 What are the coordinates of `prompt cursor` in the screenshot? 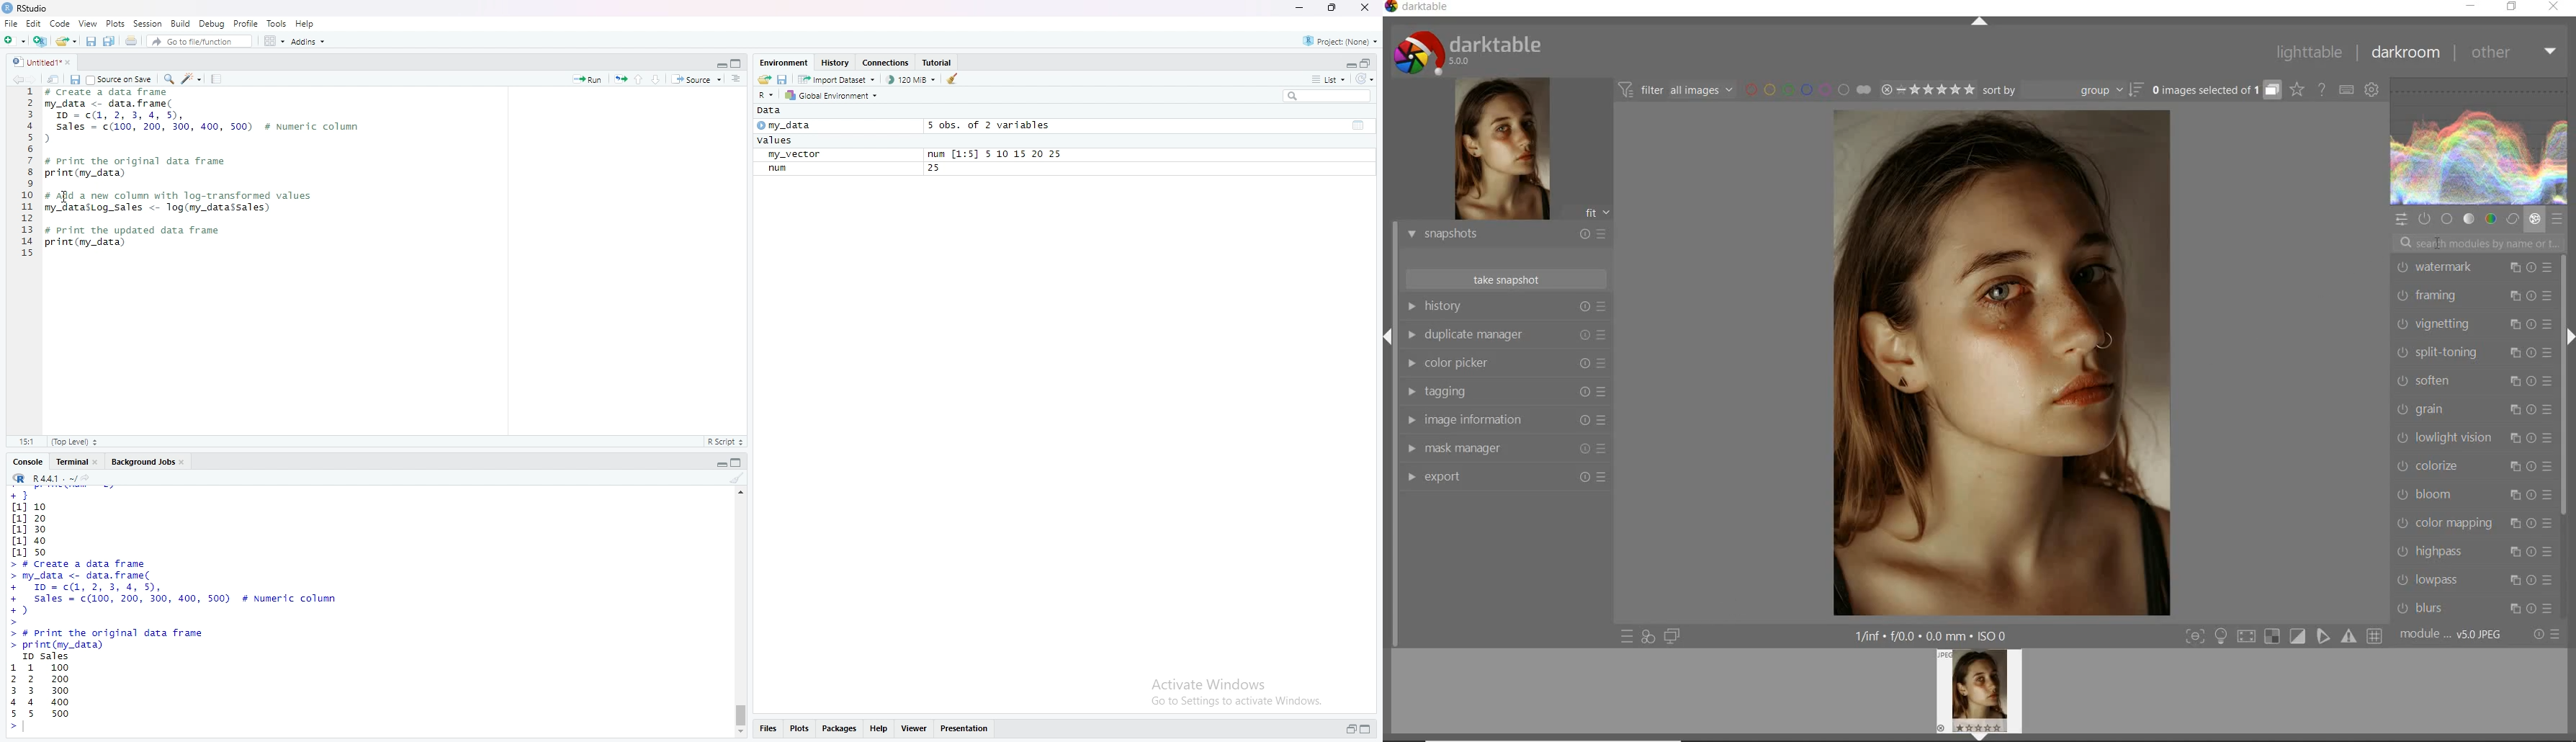 It's located at (9, 731).